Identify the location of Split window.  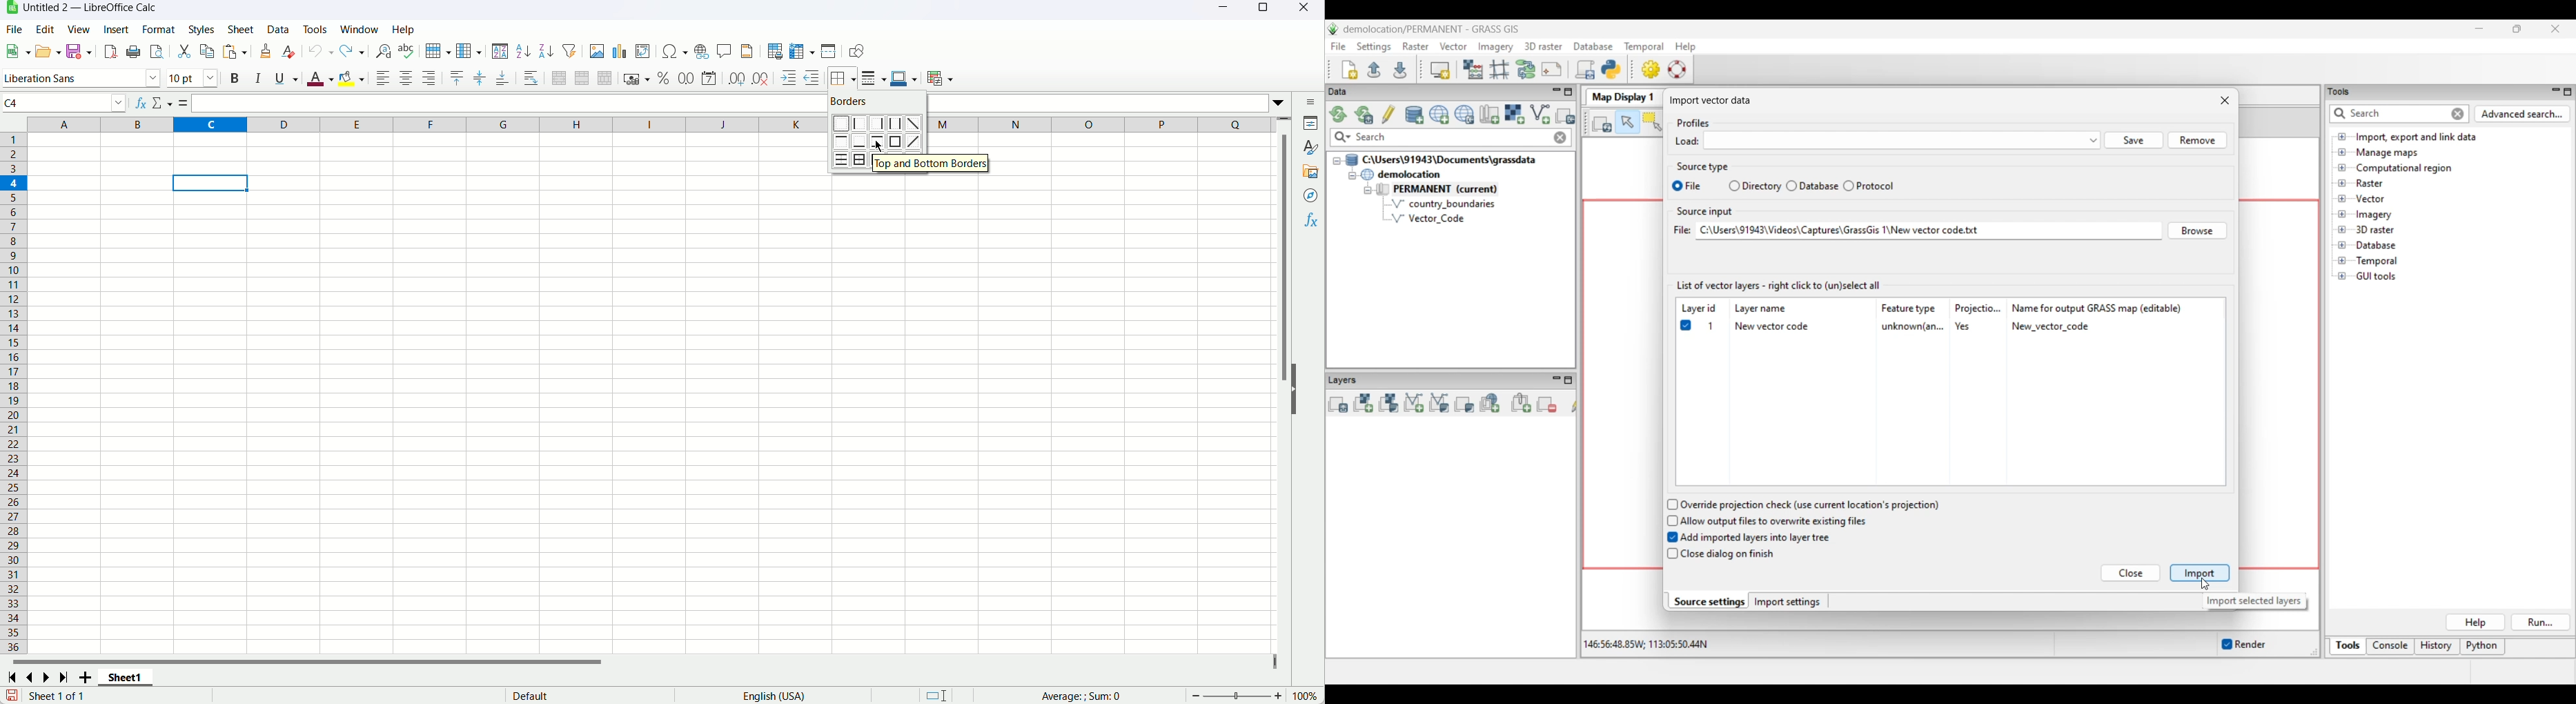
(829, 51).